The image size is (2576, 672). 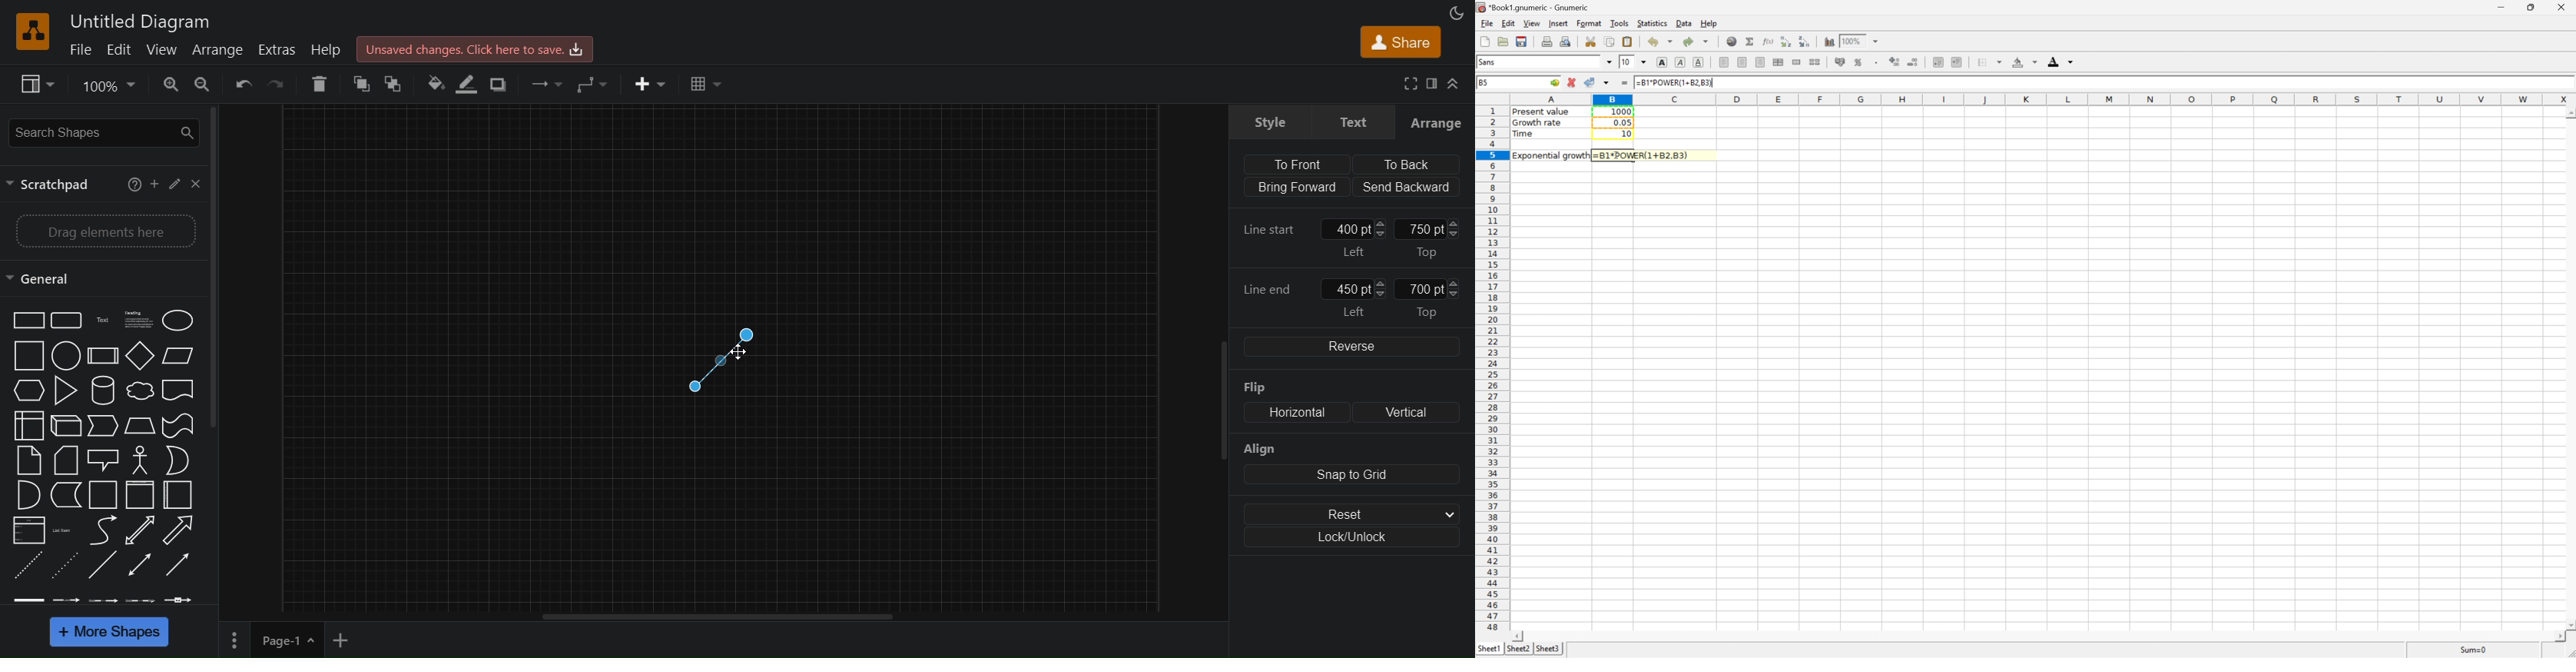 What do you see at coordinates (100, 494) in the screenshot?
I see `Container` at bounding box center [100, 494].